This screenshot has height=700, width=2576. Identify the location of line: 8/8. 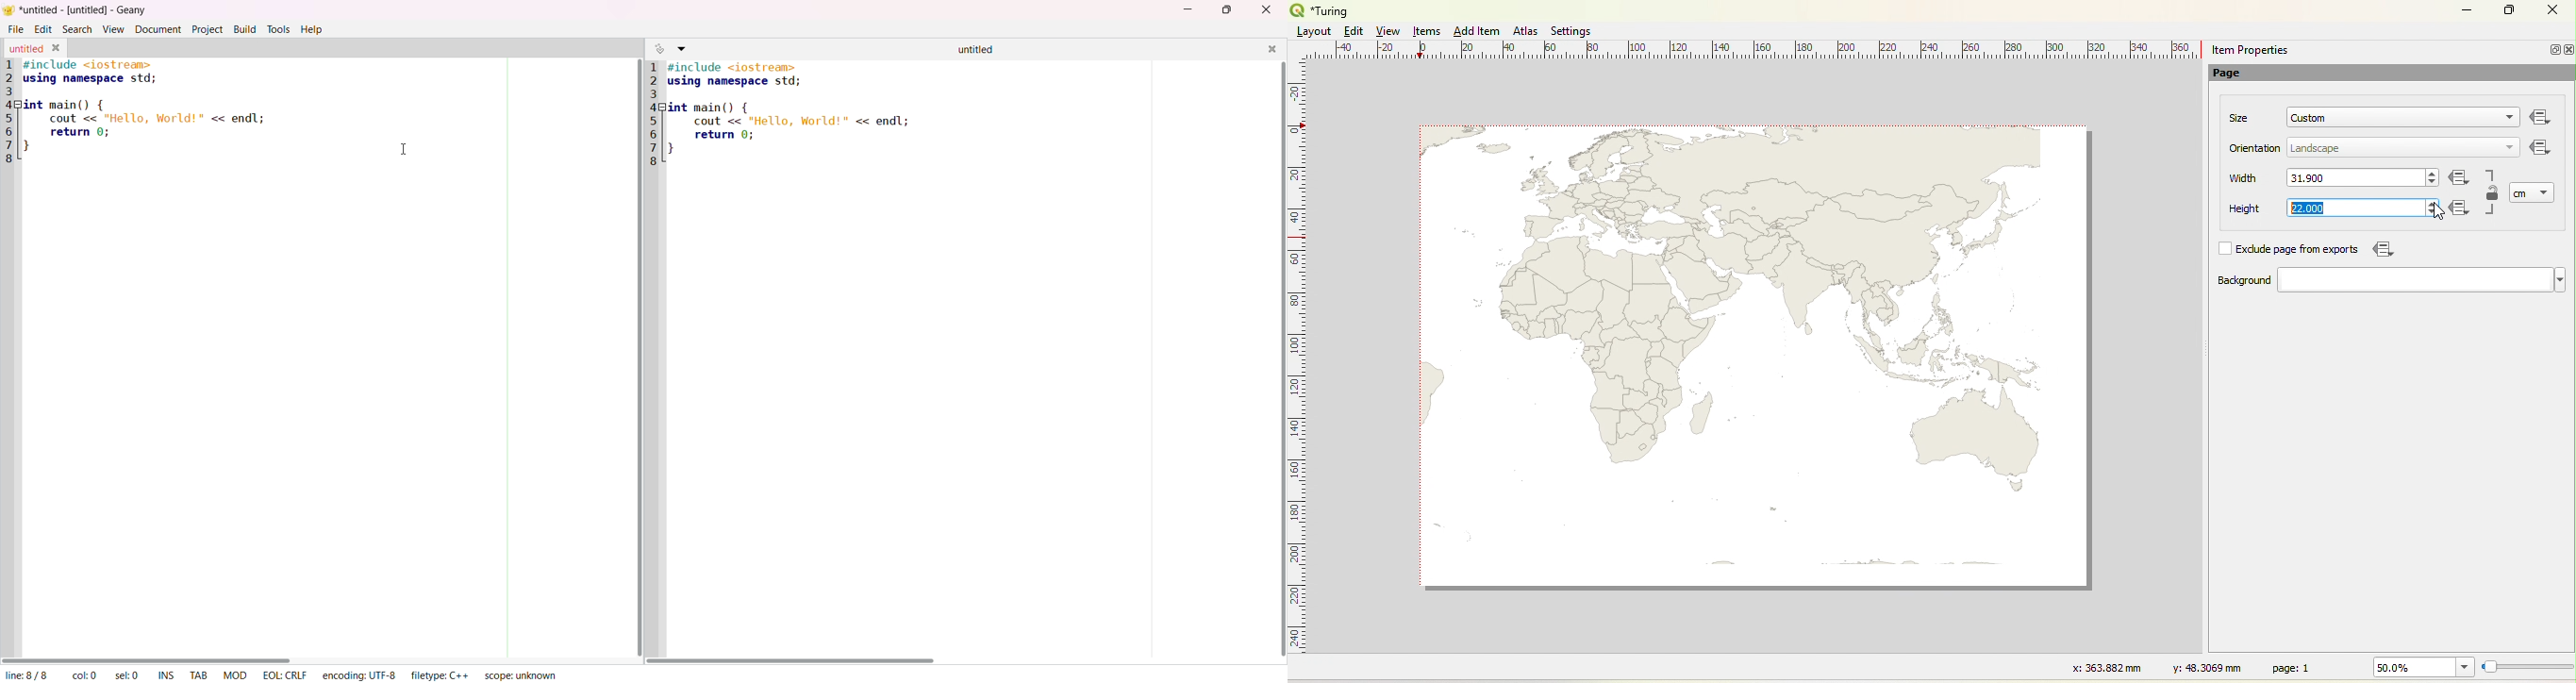
(25, 674).